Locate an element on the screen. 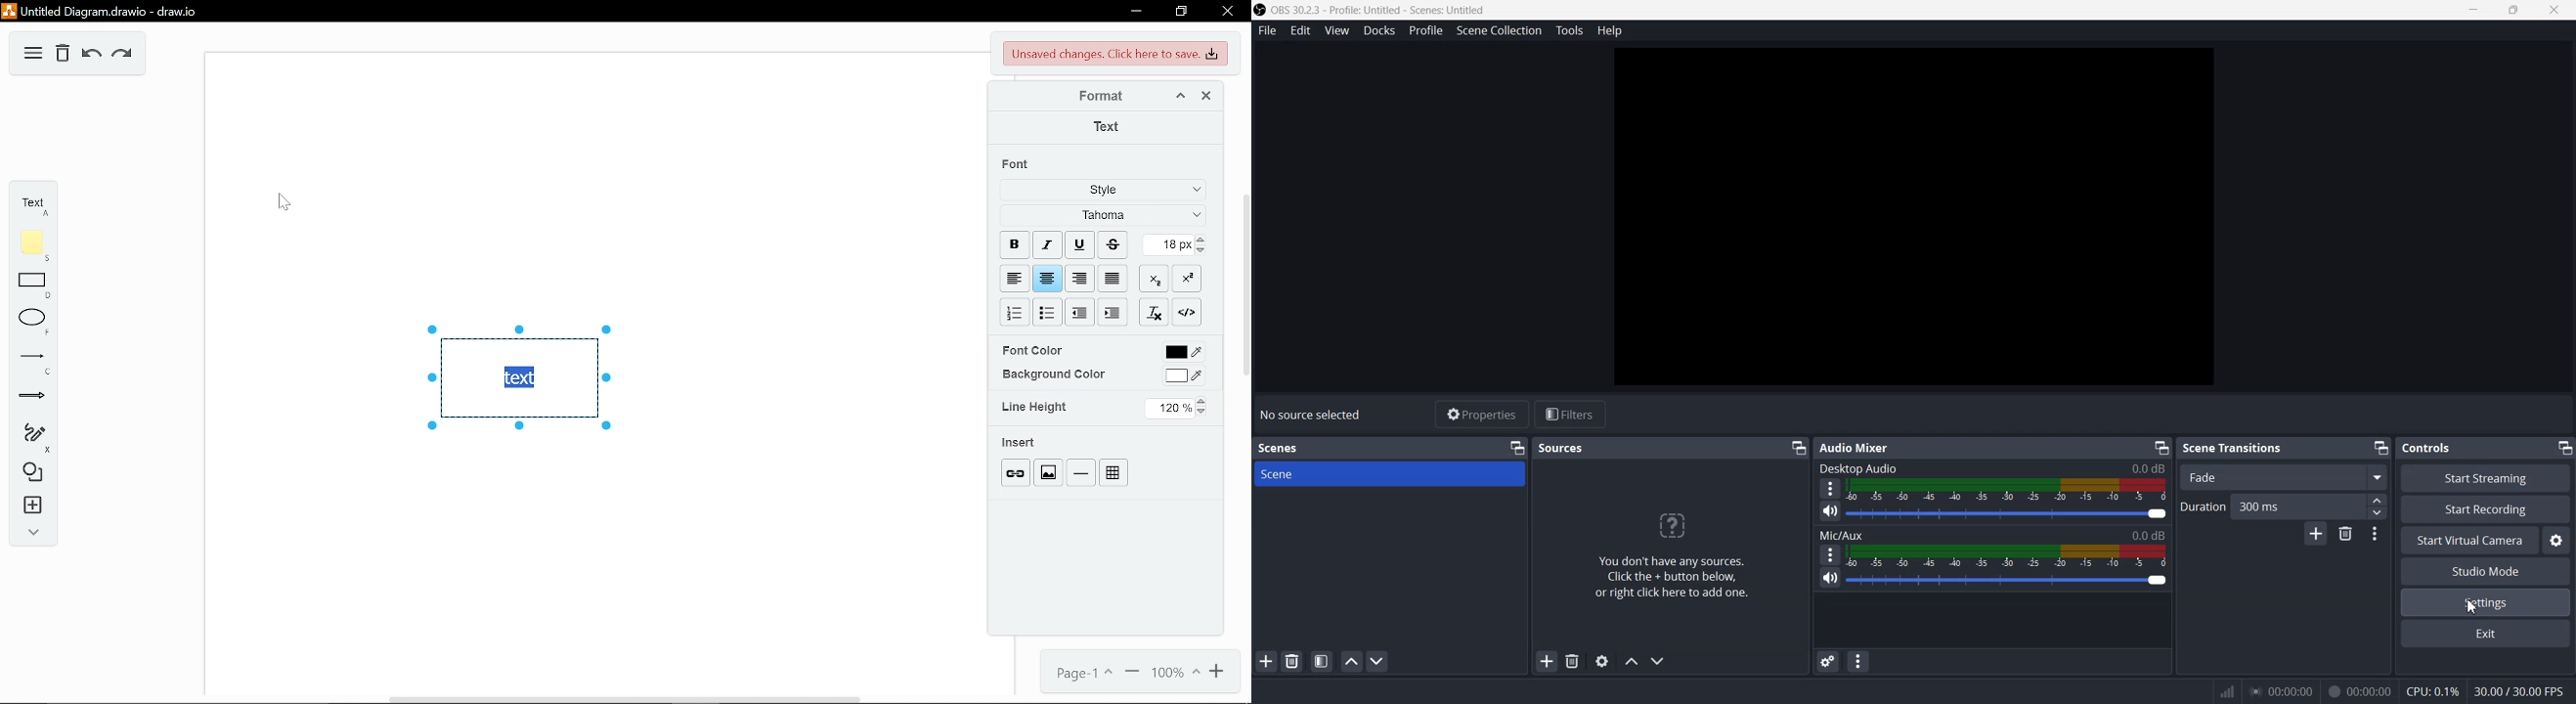 This screenshot has width=2576, height=728. format is located at coordinates (1102, 98).